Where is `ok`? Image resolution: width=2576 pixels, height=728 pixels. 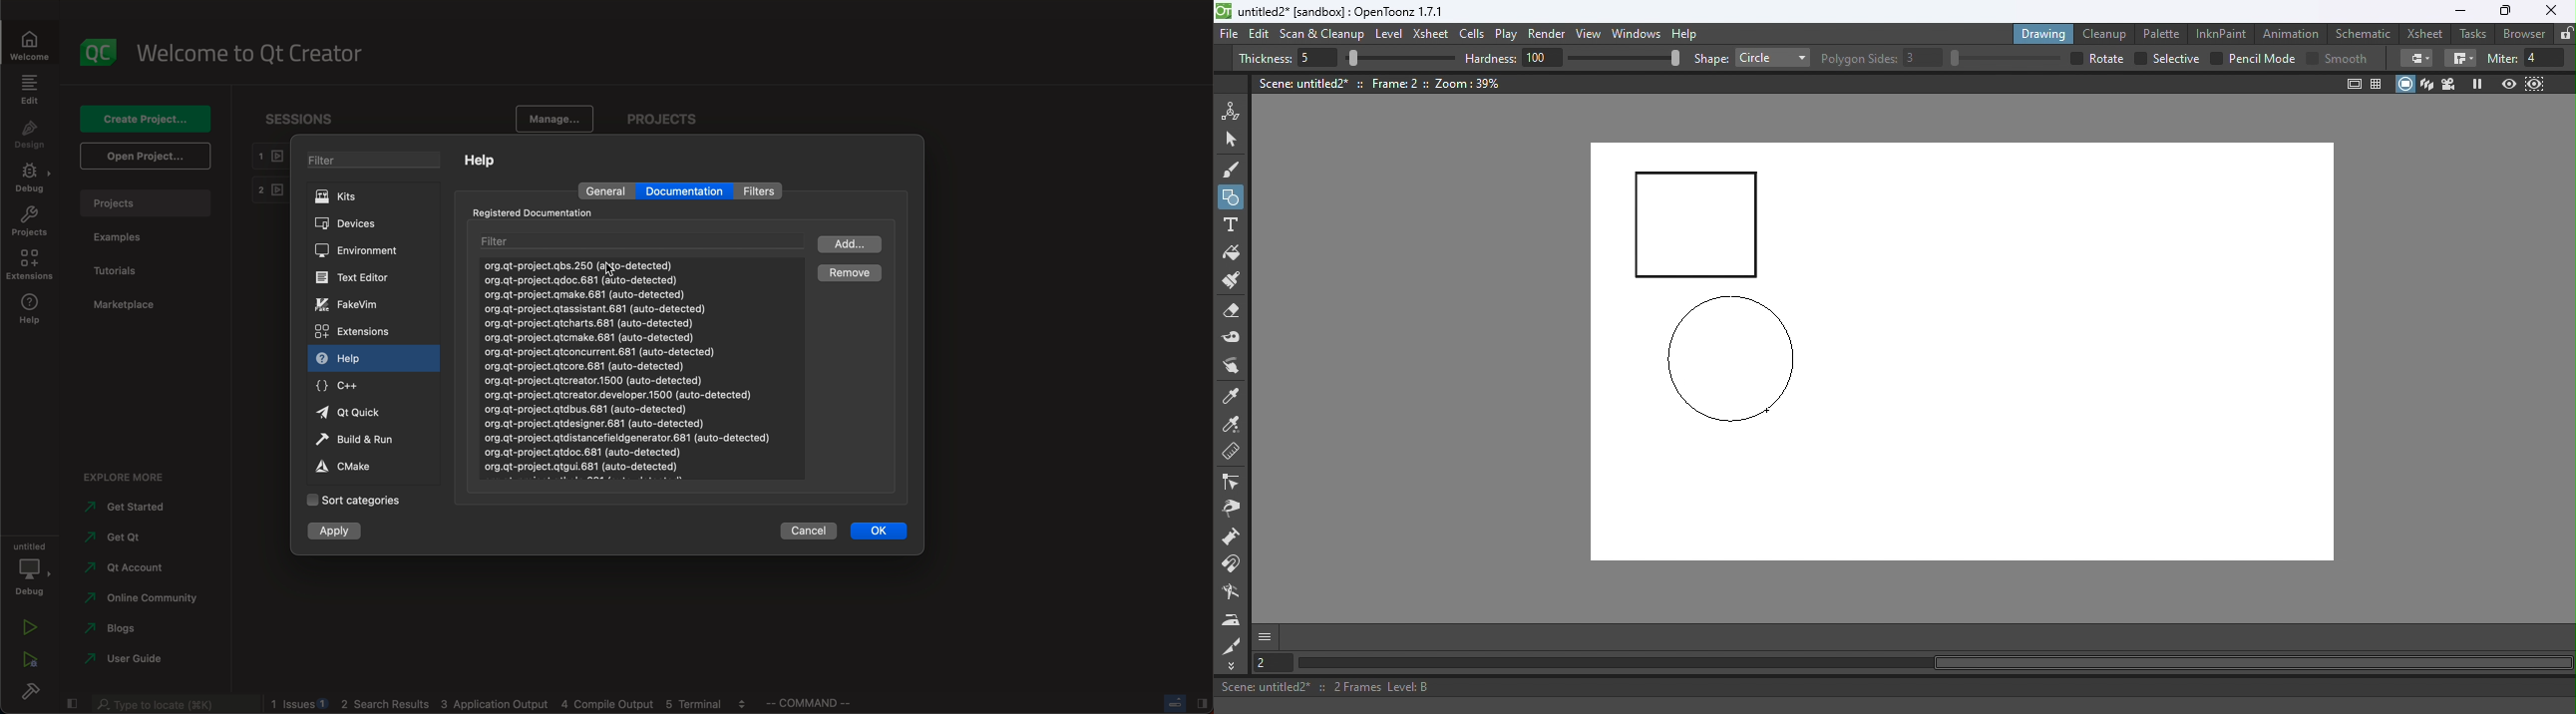 ok is located at coordinates (878, 531).